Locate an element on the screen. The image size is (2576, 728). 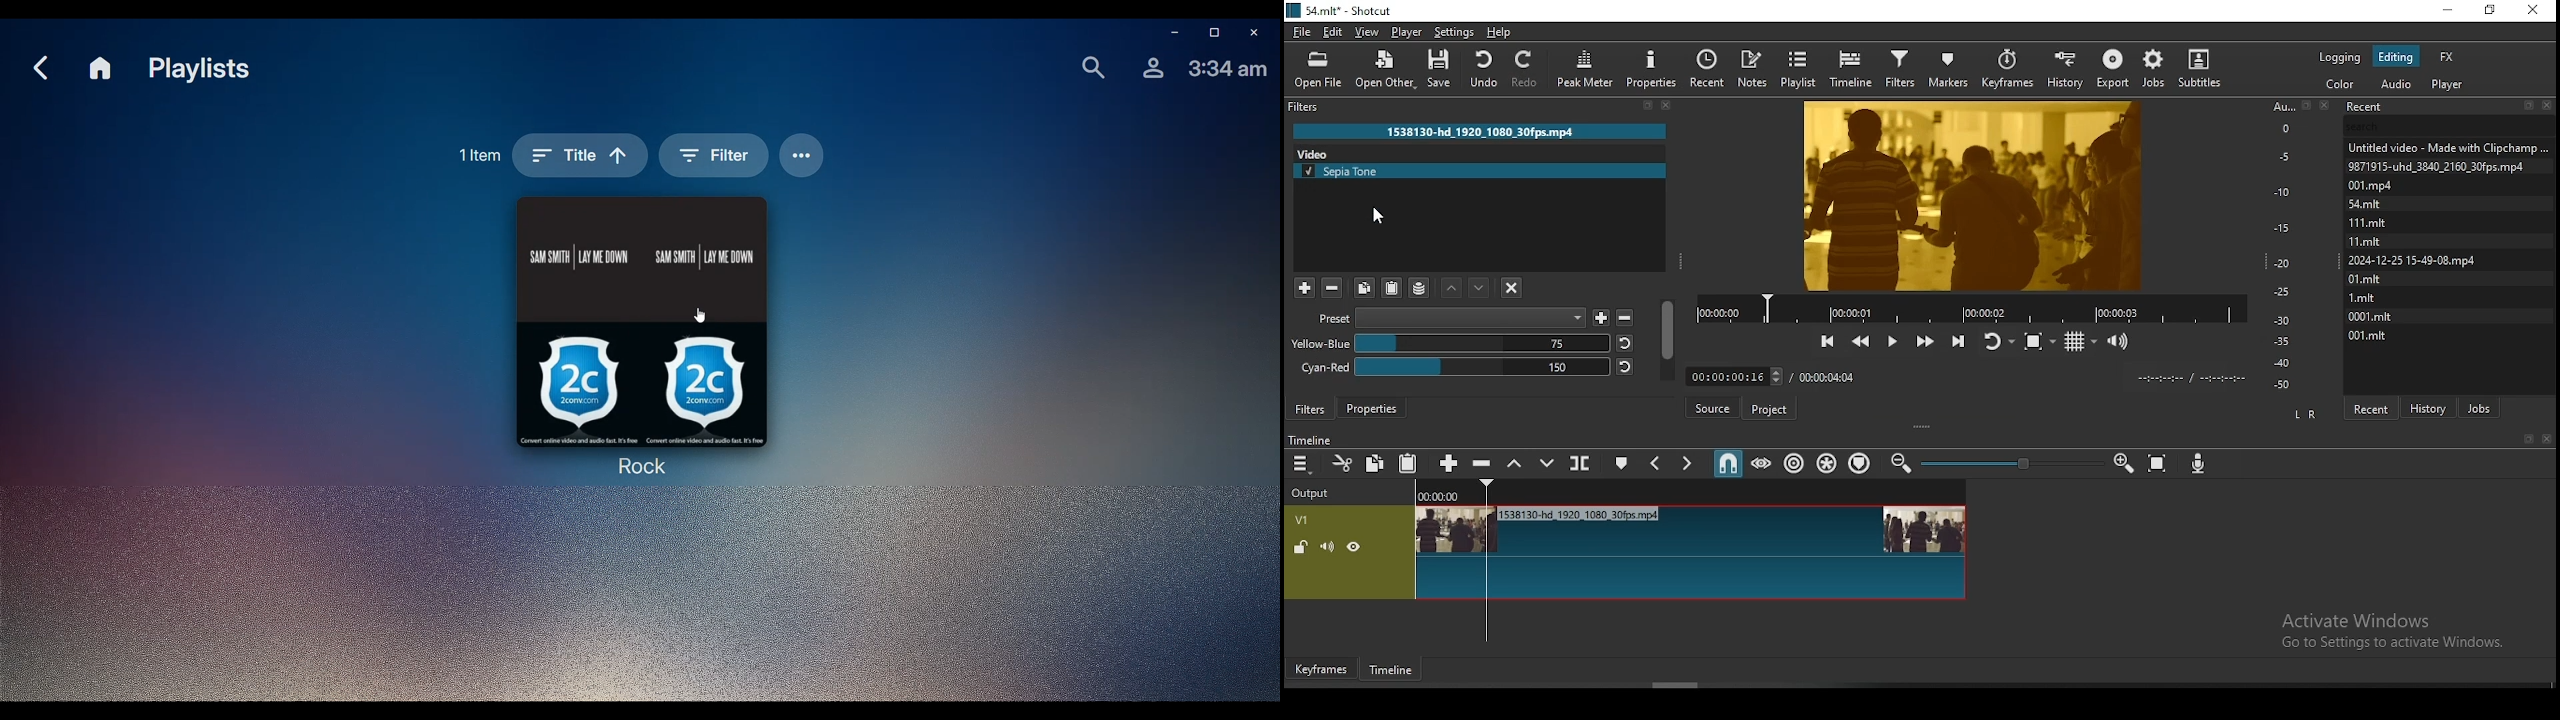
close is located at coordinates (2547, 440).